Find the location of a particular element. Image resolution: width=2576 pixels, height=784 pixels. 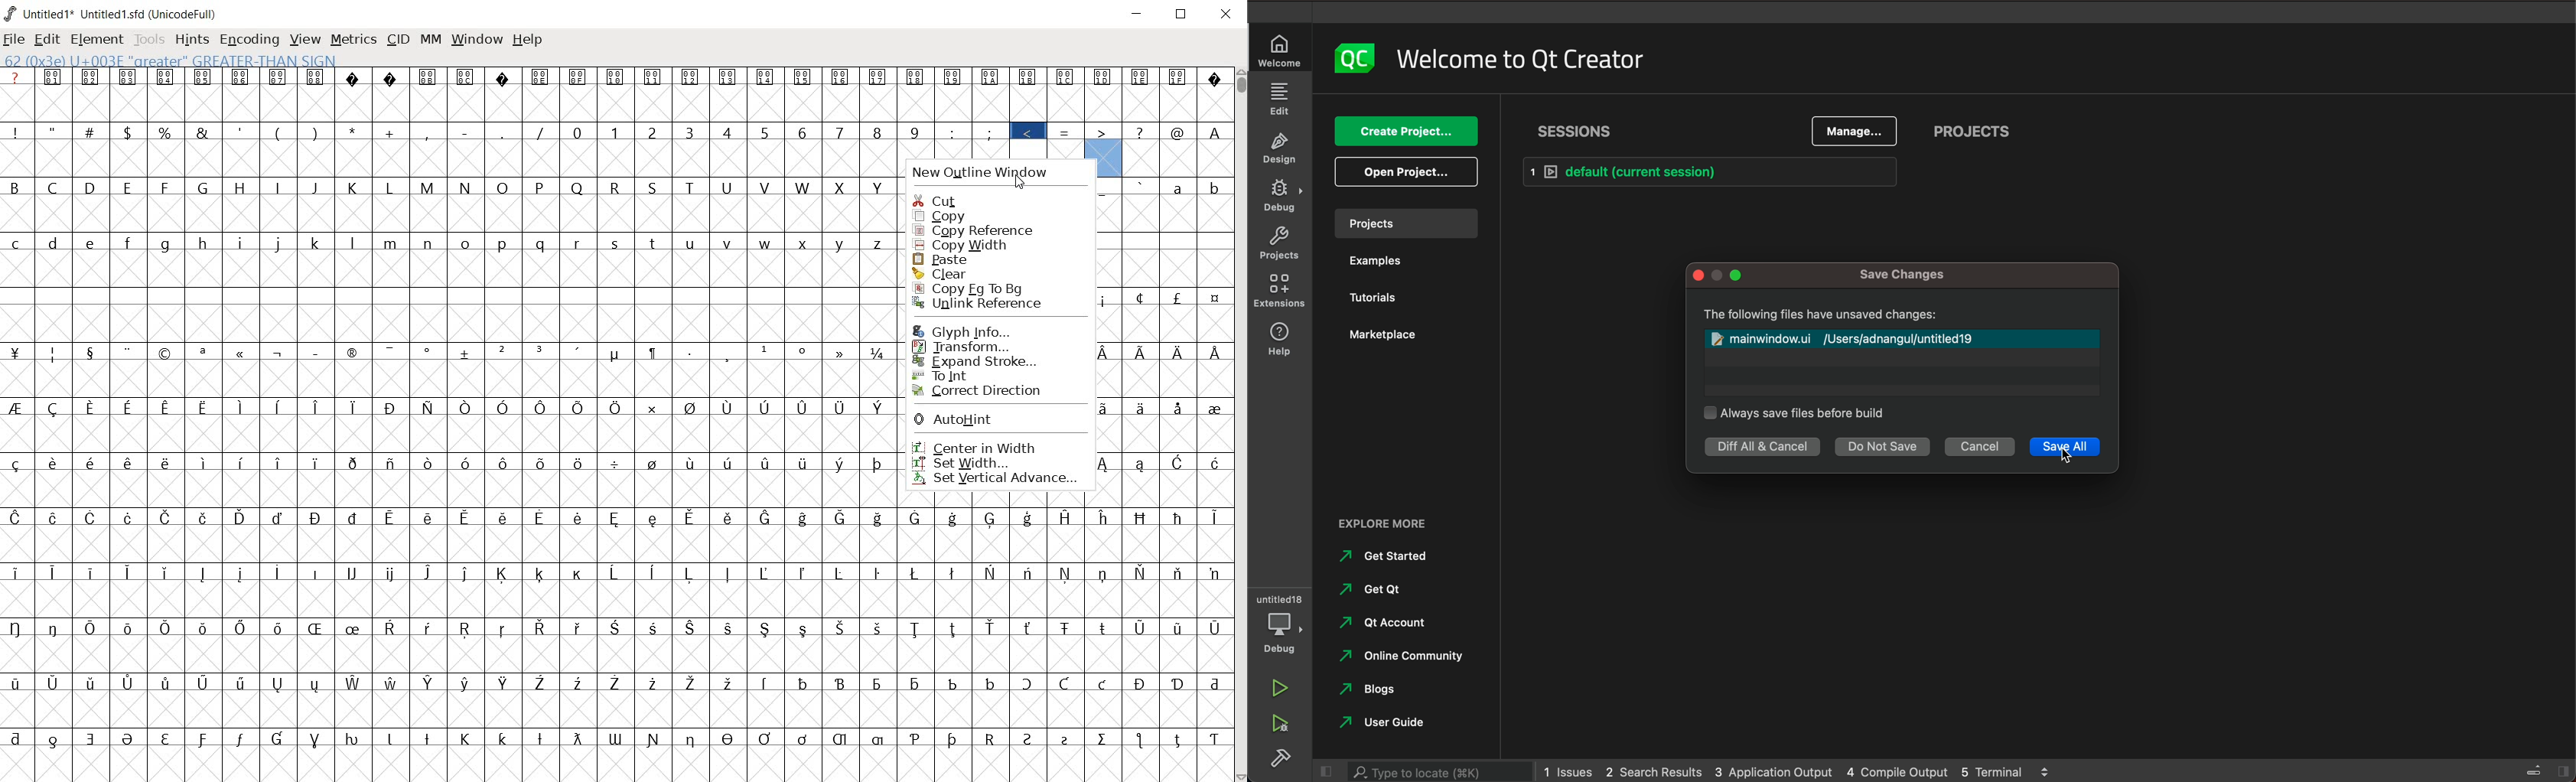

Untitled1 Untitled1.sfd (UnicodeFull) is located at coordinates (111, 11).